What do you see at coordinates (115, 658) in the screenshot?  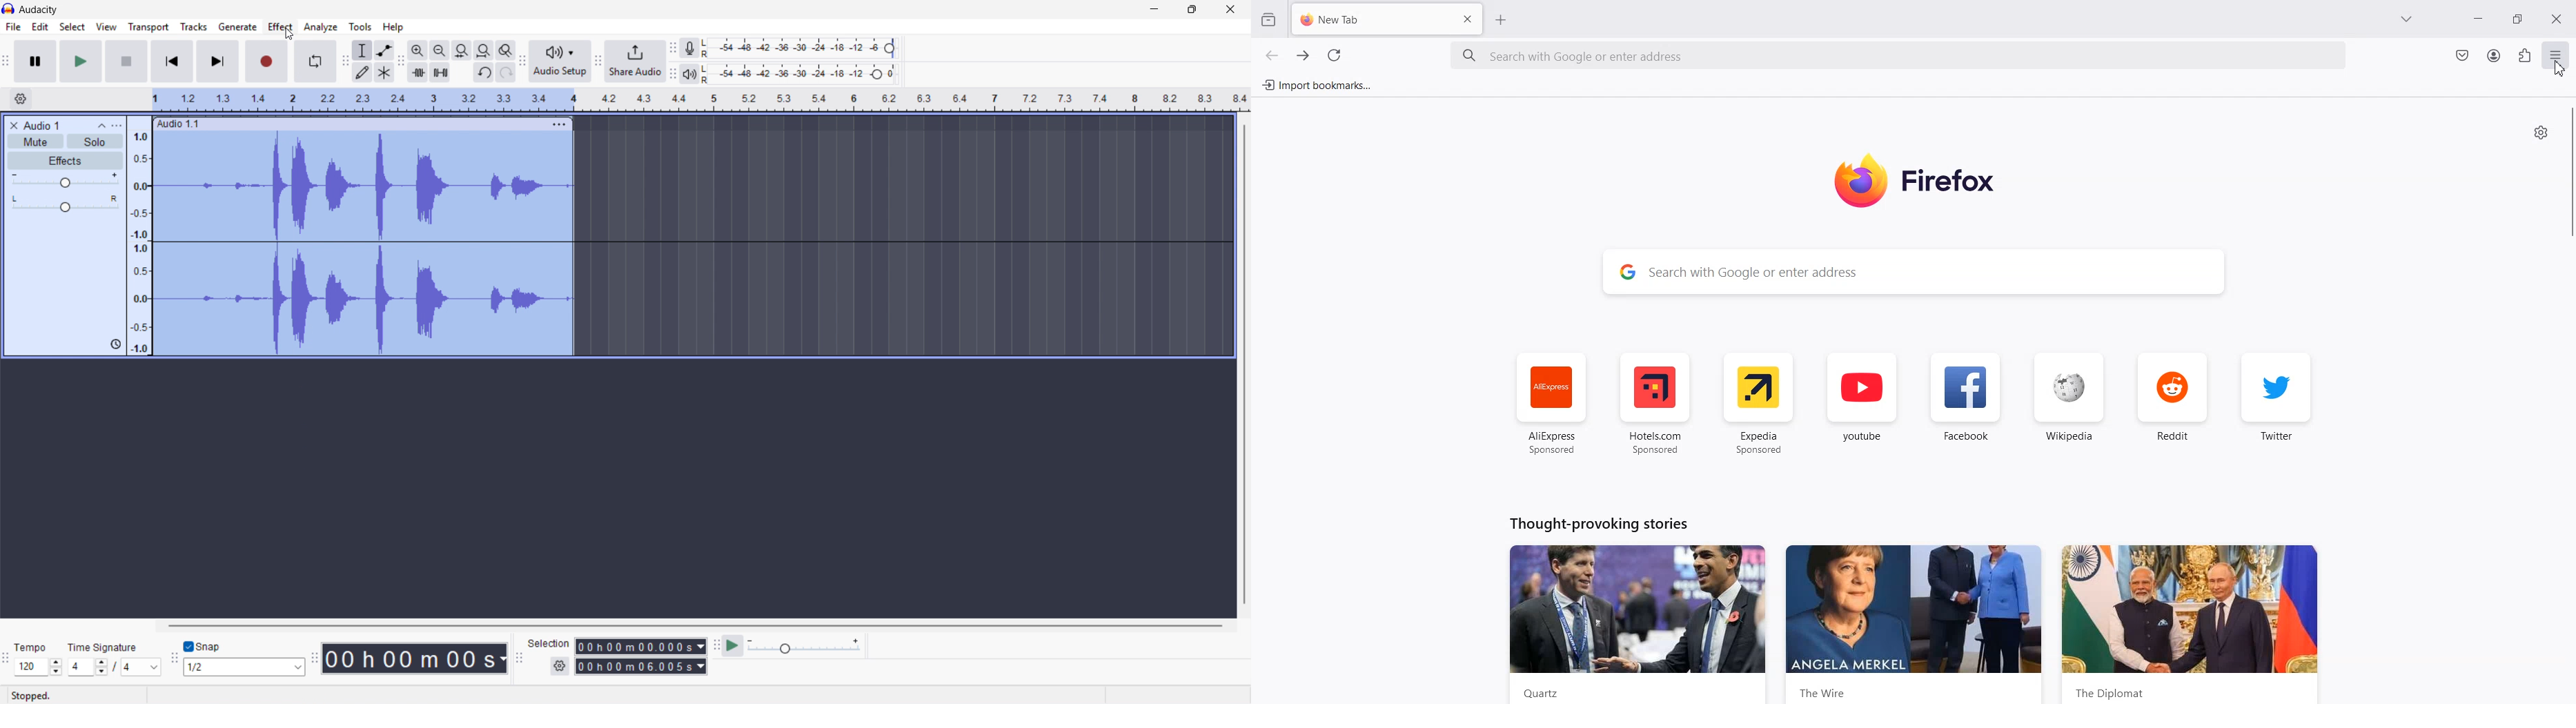 I see `Set time signature` at bounding box center [115, 658].